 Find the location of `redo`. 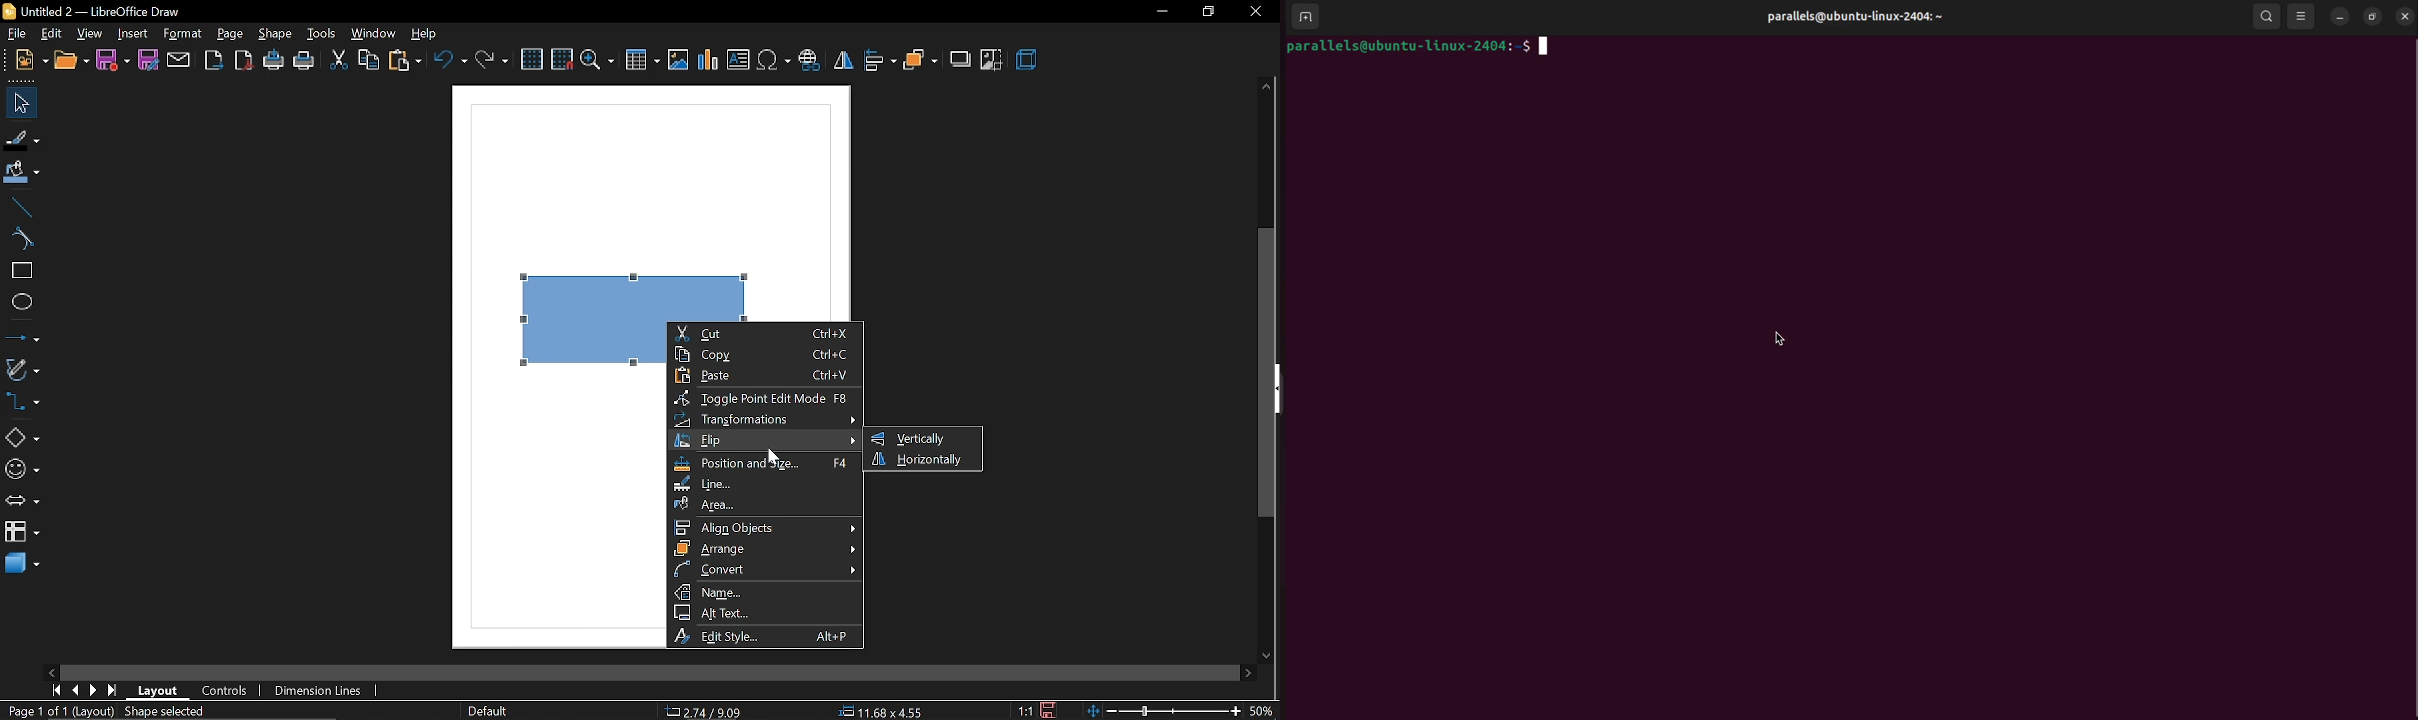

redo is located at coordinates (492, 60).